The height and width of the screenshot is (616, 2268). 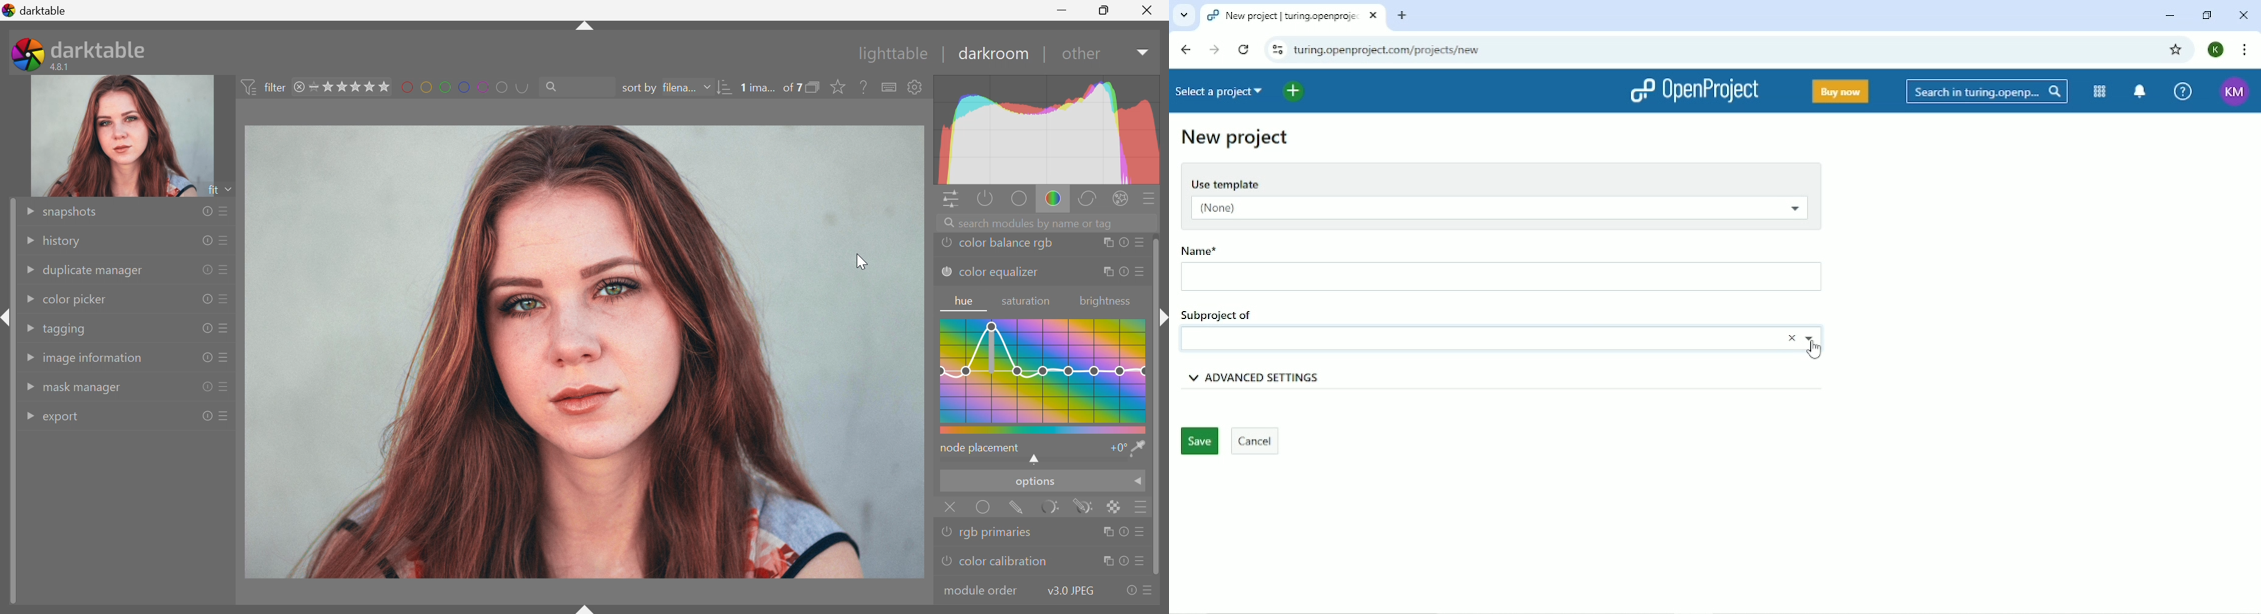 What do you see at coordinates (1121, 197) in the screenshot?
I see `effect` at bounding box center [1121, 197].